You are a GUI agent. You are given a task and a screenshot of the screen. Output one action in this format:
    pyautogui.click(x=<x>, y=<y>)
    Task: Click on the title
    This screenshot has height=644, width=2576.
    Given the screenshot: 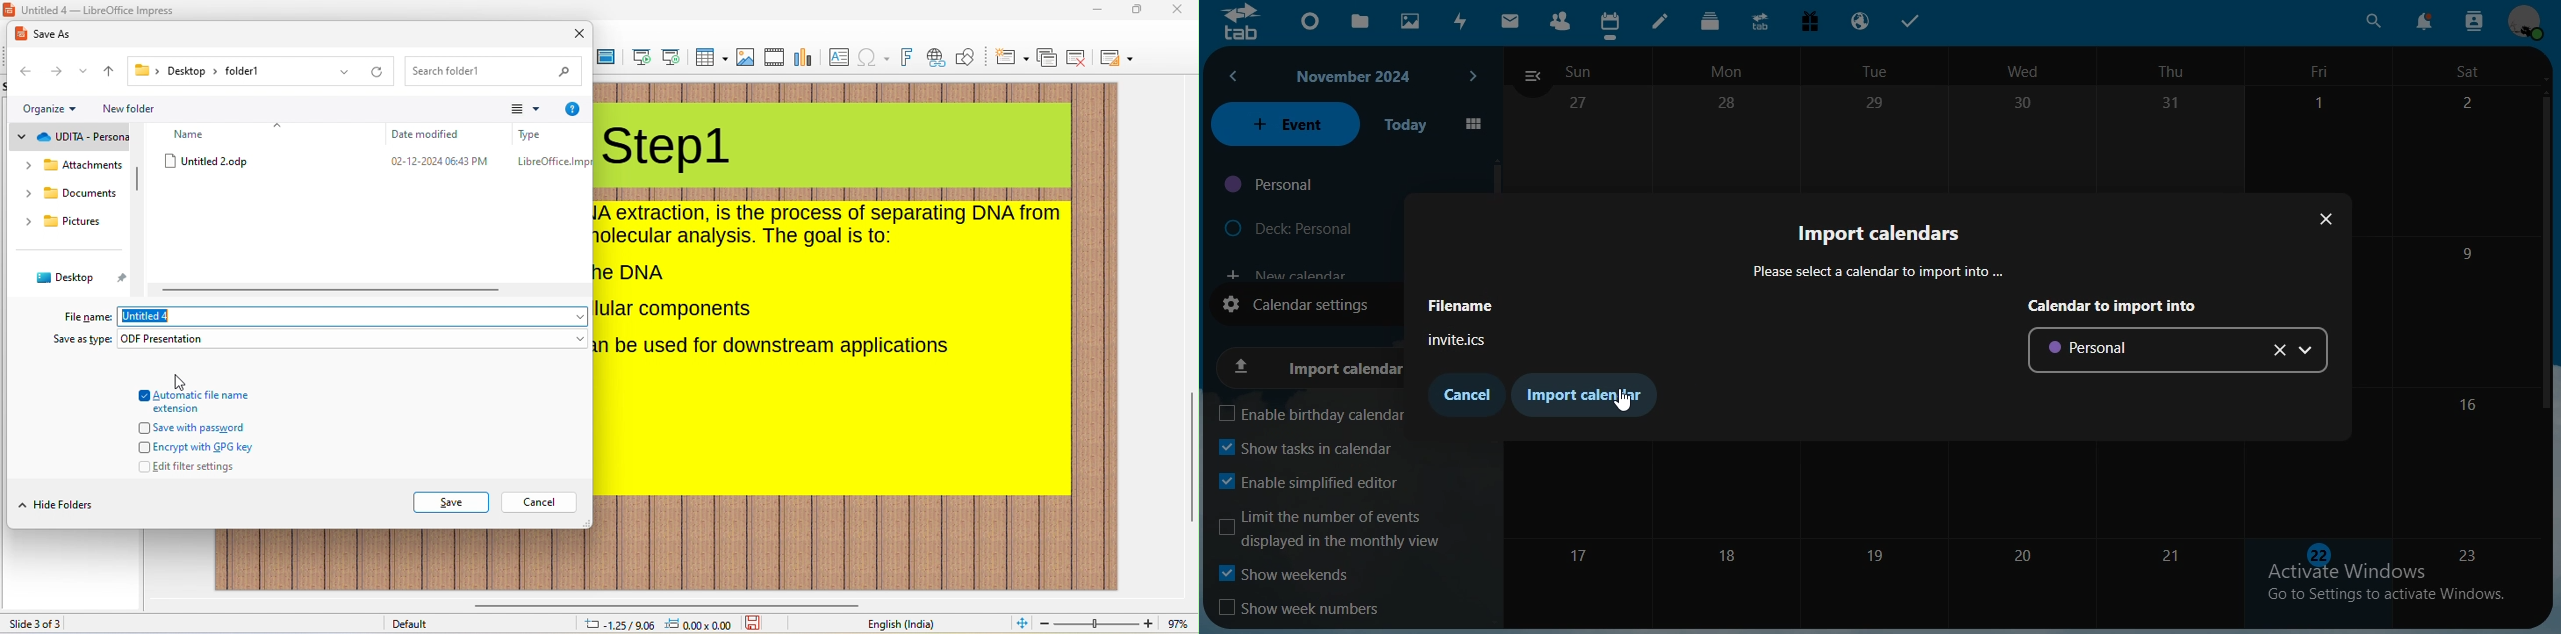 What is the action you would take?
    pyautogui.click(x=100, y=10)
    